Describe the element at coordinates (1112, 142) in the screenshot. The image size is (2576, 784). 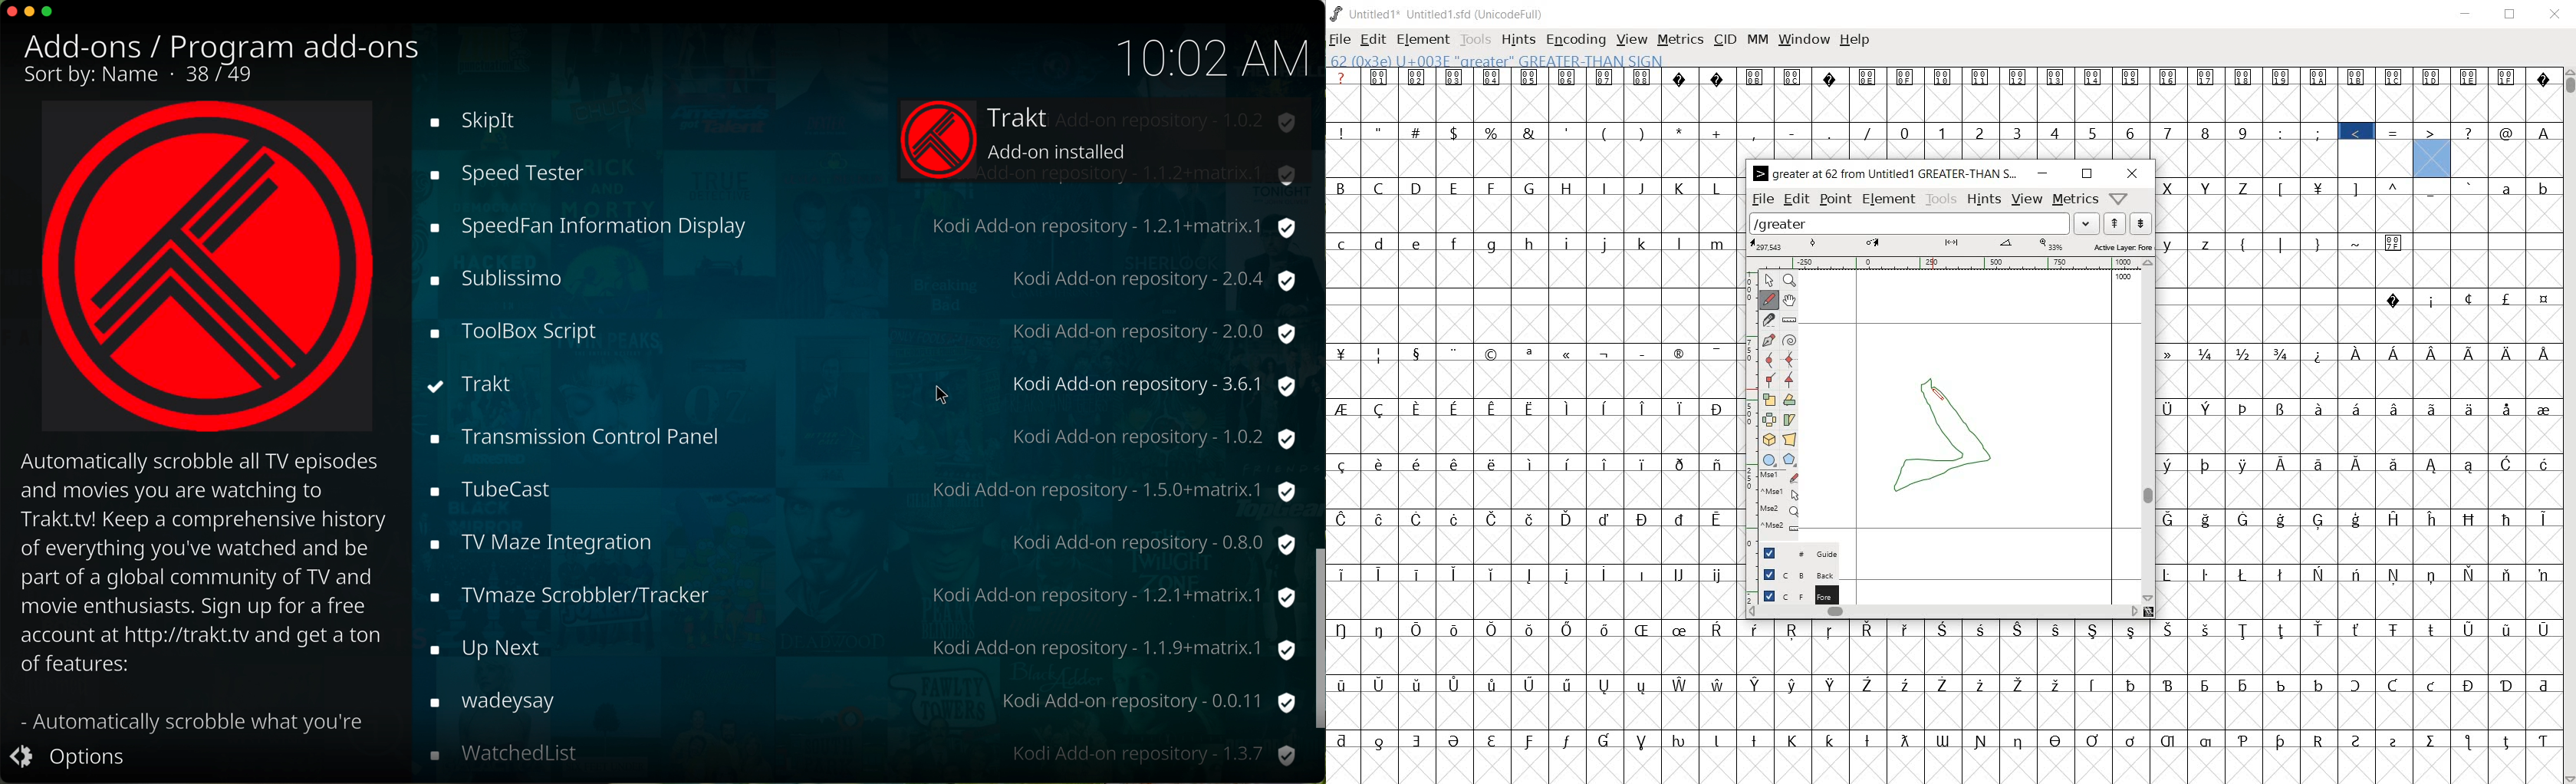
I see `trakt installed` at that location.